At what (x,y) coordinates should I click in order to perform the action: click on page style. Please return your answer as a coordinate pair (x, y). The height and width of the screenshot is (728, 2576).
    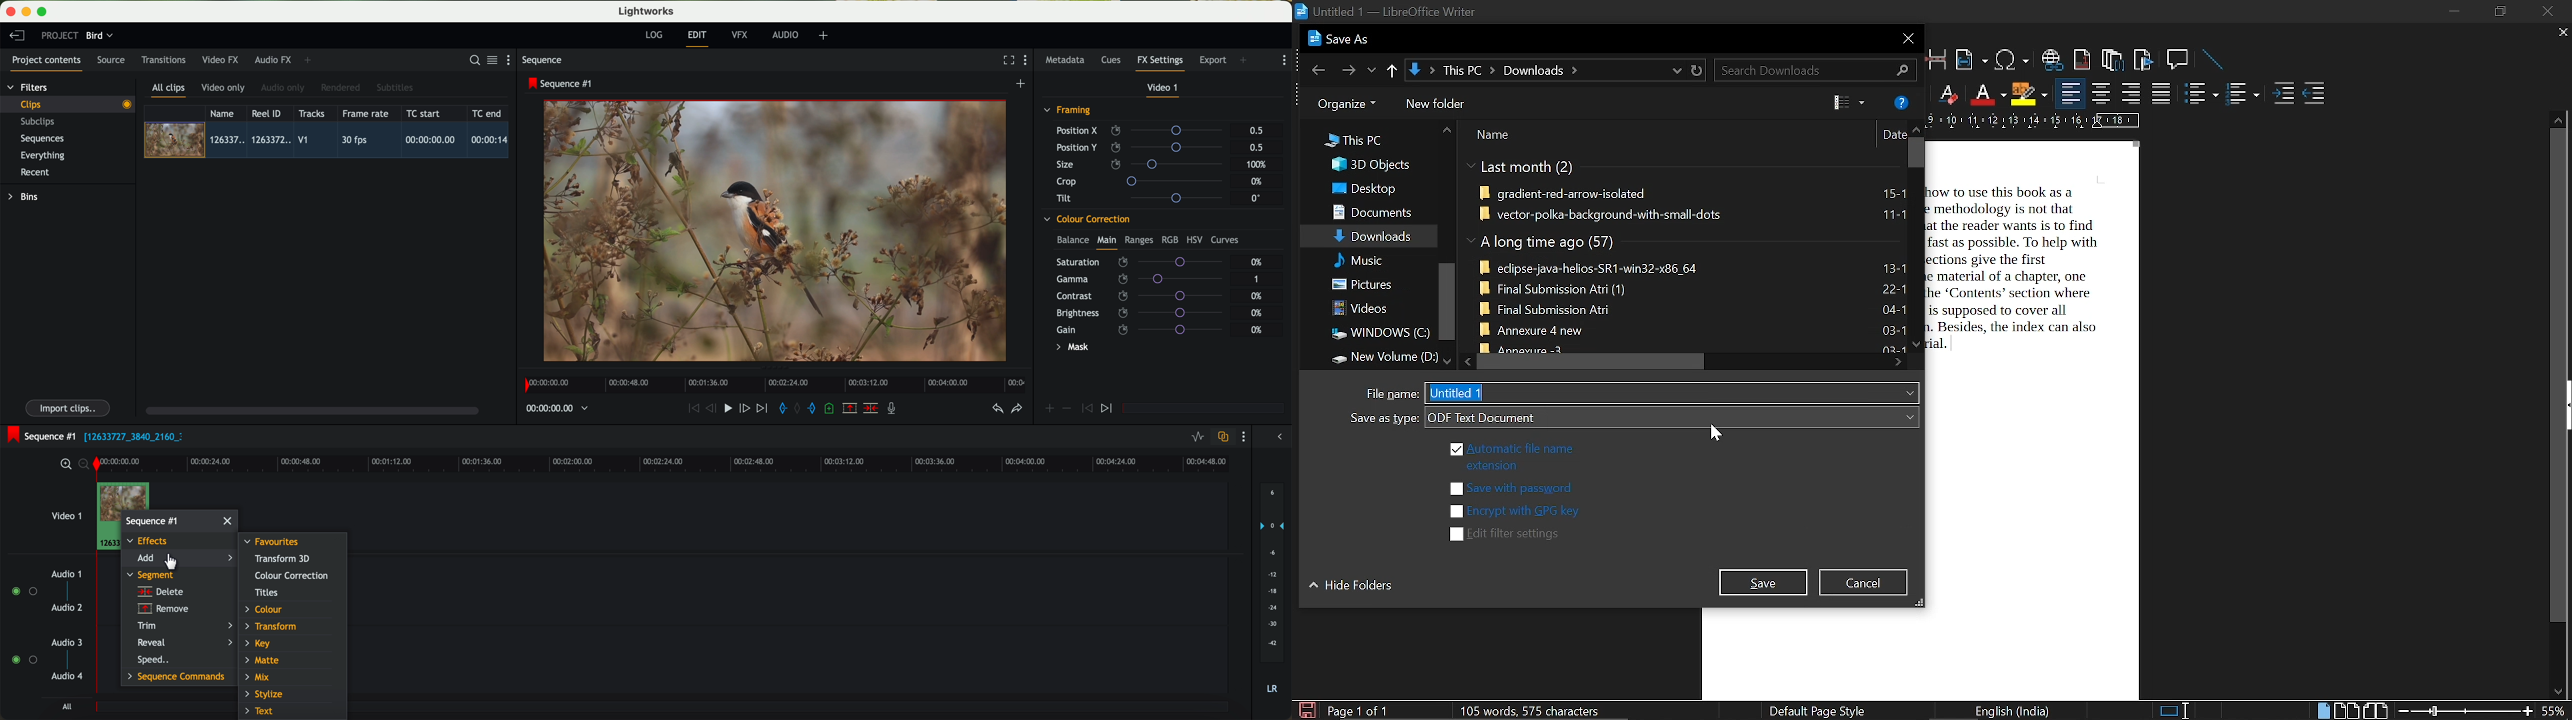
    Looking at the image, I should click on (1814, 710).